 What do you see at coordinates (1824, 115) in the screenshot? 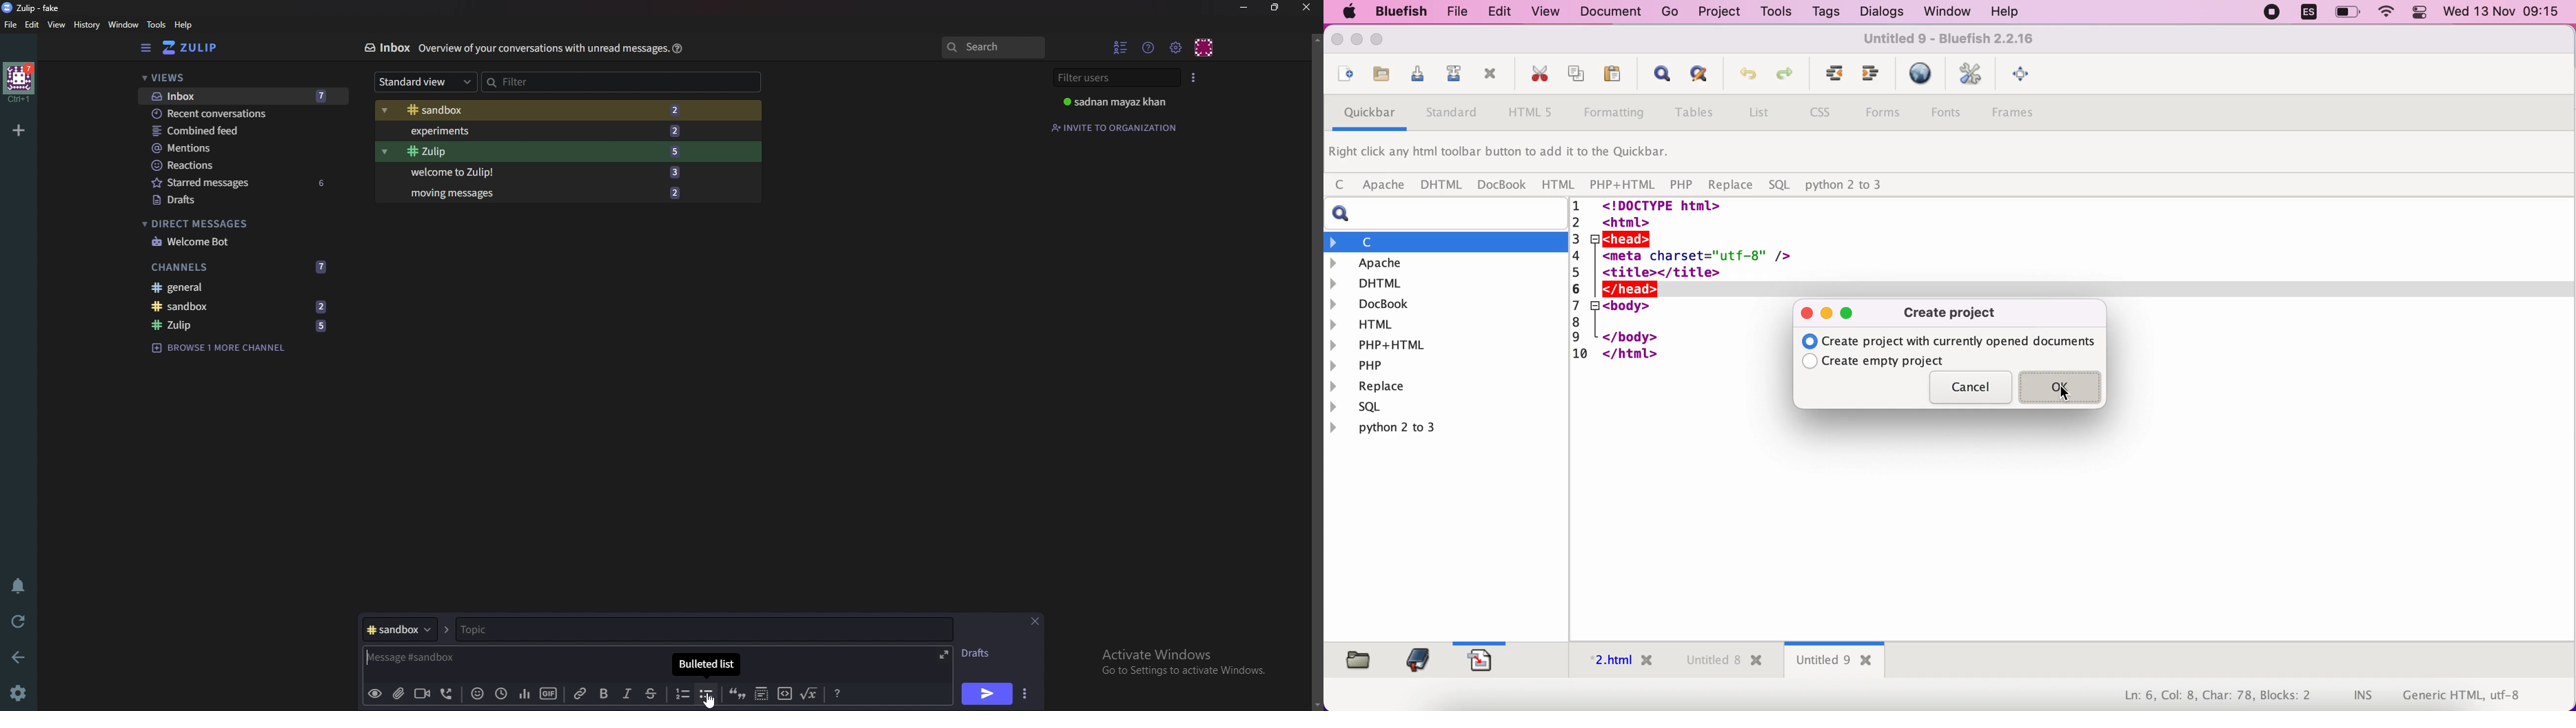
I see `css` at bounding box center [1824, 115].